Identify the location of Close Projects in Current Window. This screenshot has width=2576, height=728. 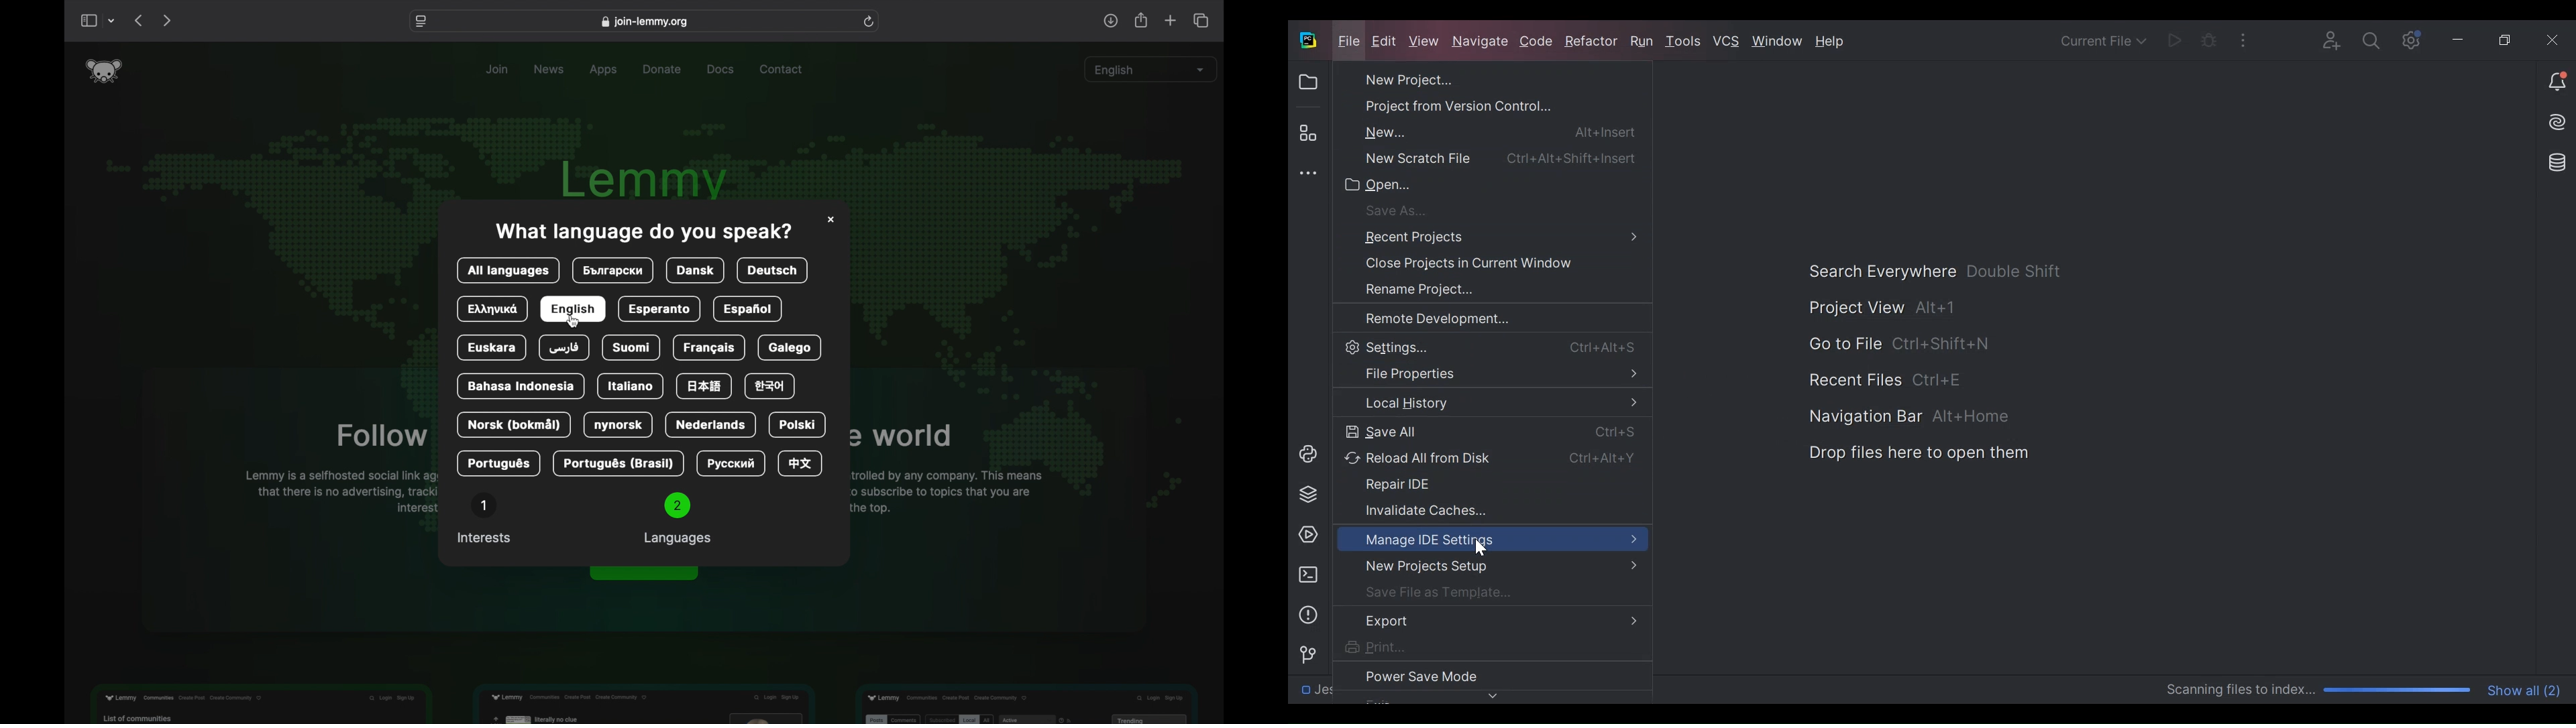
(1470, 265).